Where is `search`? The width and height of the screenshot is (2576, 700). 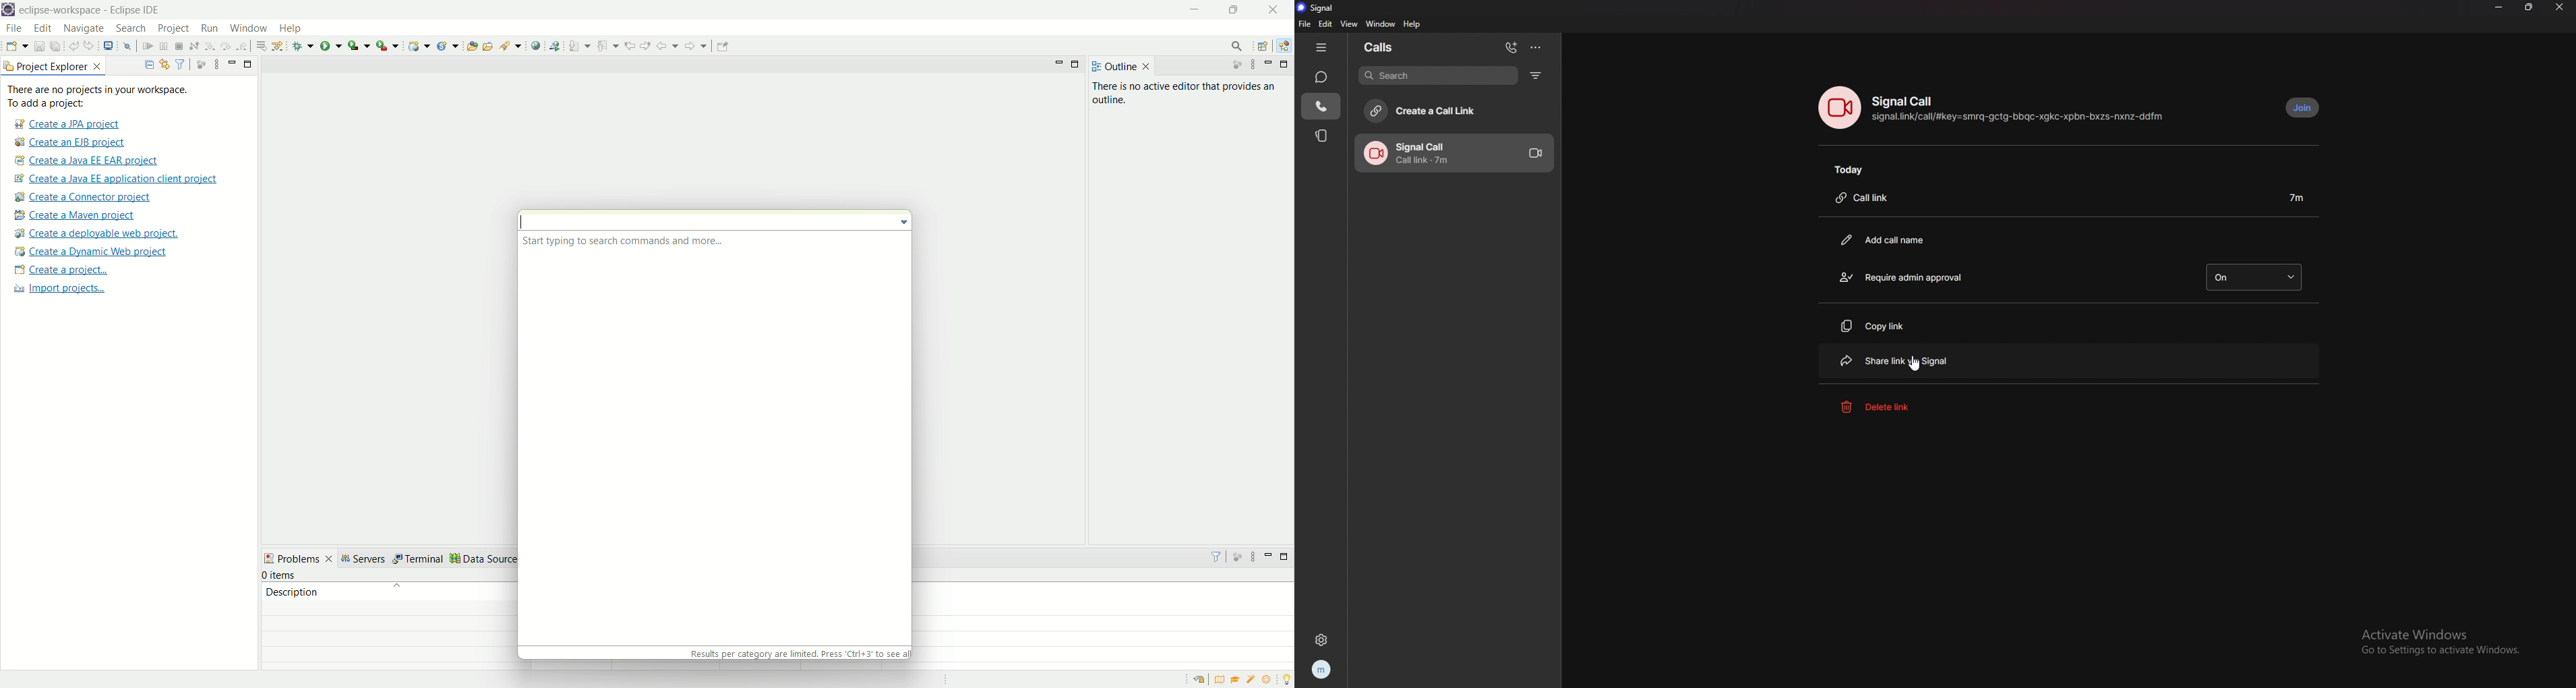 search is located at coordinates (1437, 75).